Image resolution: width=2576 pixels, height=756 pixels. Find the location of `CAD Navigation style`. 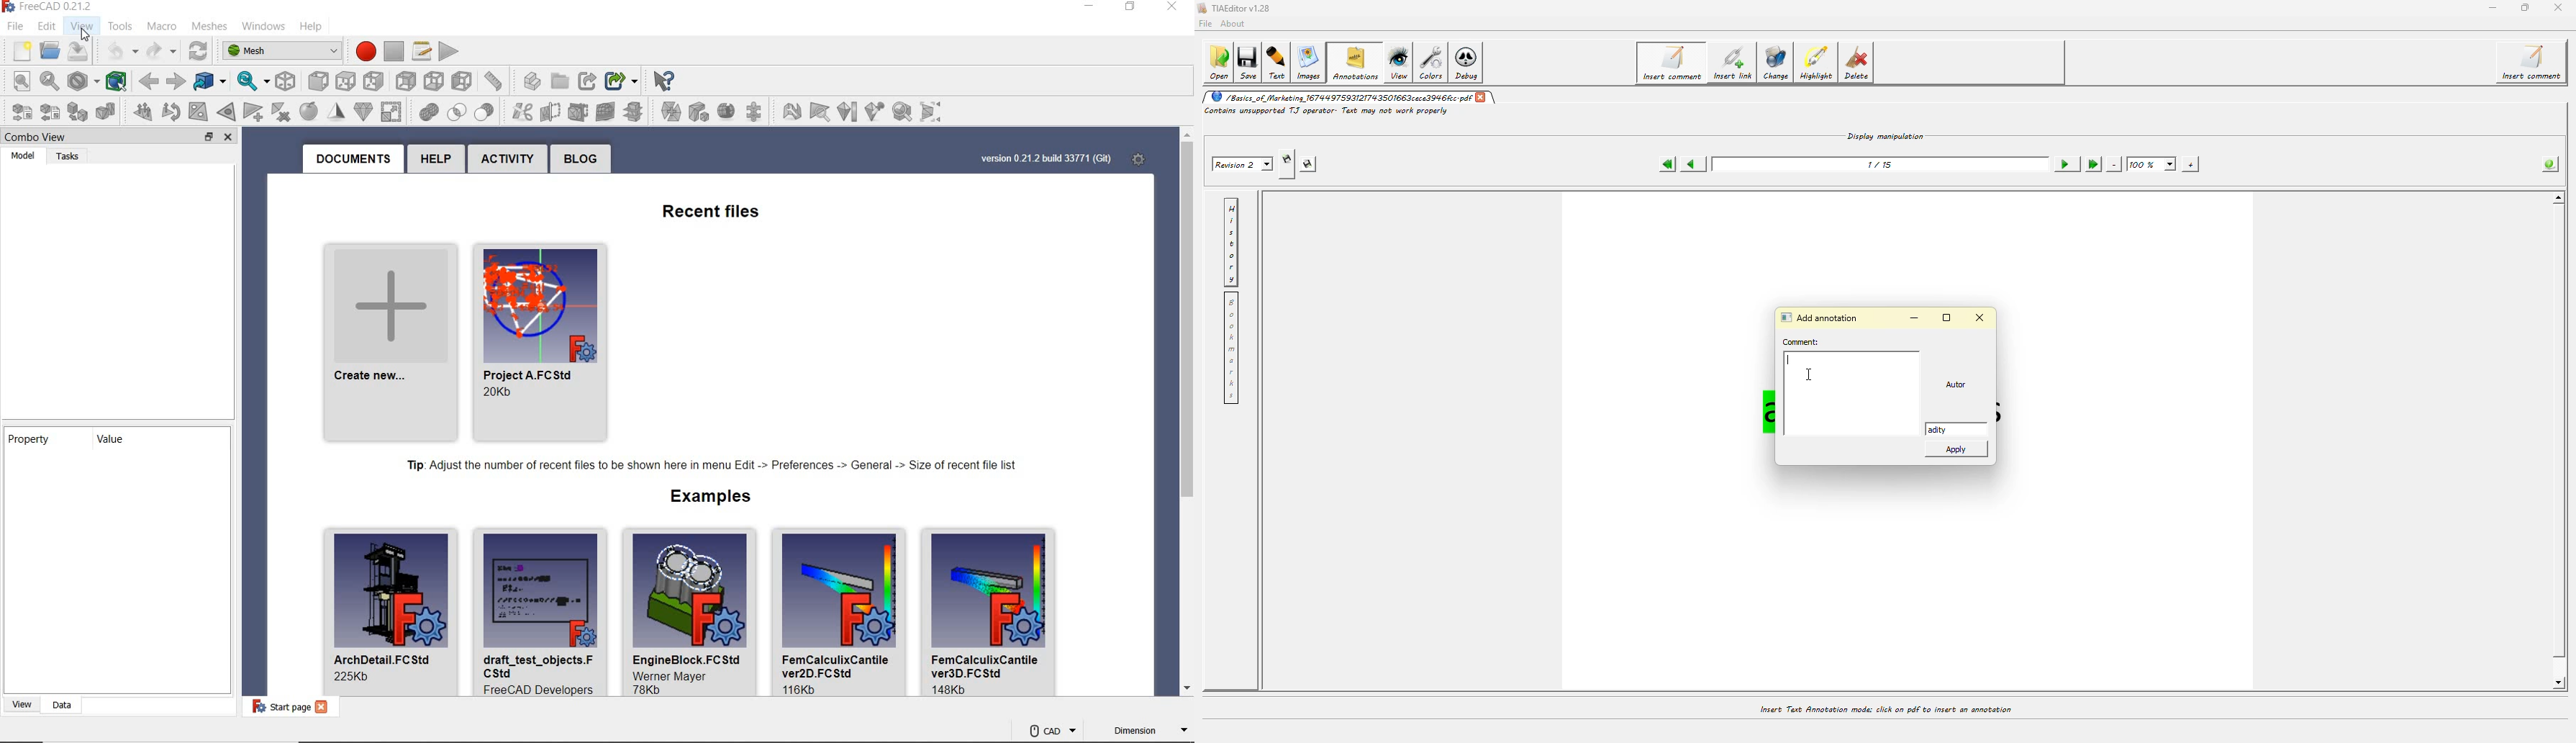

CAD Navigation style is located at coordinates (1047, 729).